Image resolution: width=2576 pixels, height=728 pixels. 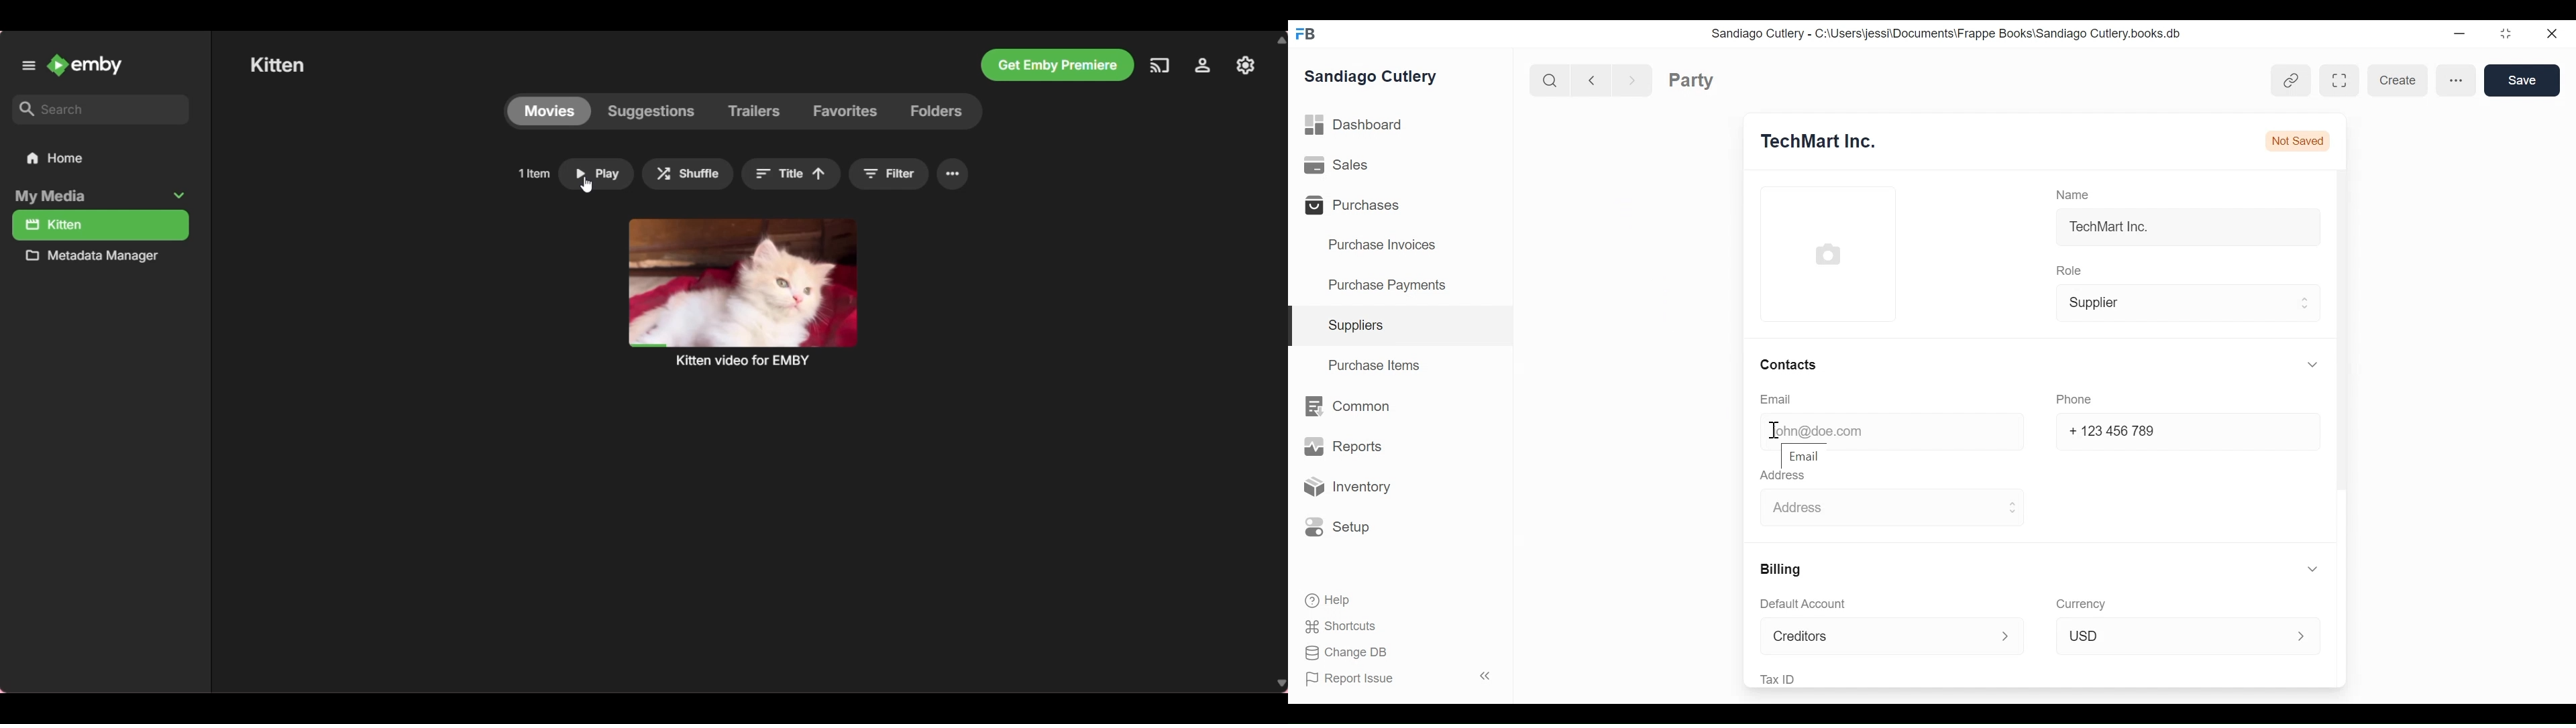 I want to click on expand , so click(x=2302, y=367).